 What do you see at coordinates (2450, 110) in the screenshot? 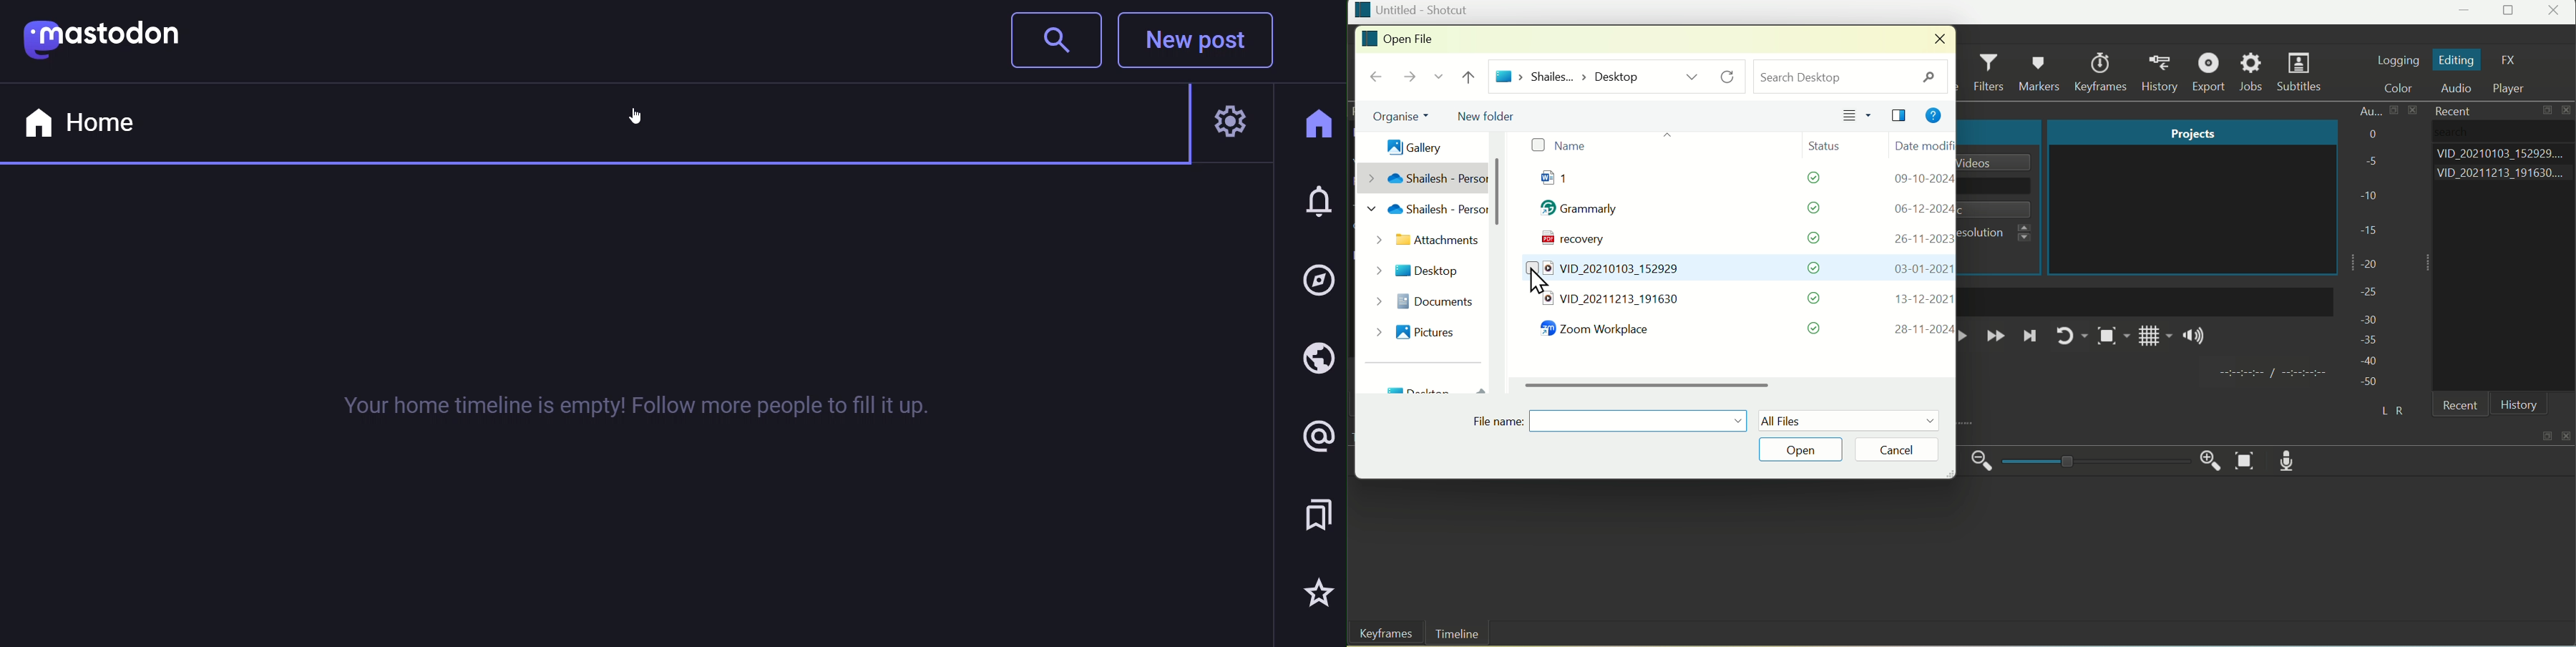
I see `Recent` at bounding box center [2450, 110].